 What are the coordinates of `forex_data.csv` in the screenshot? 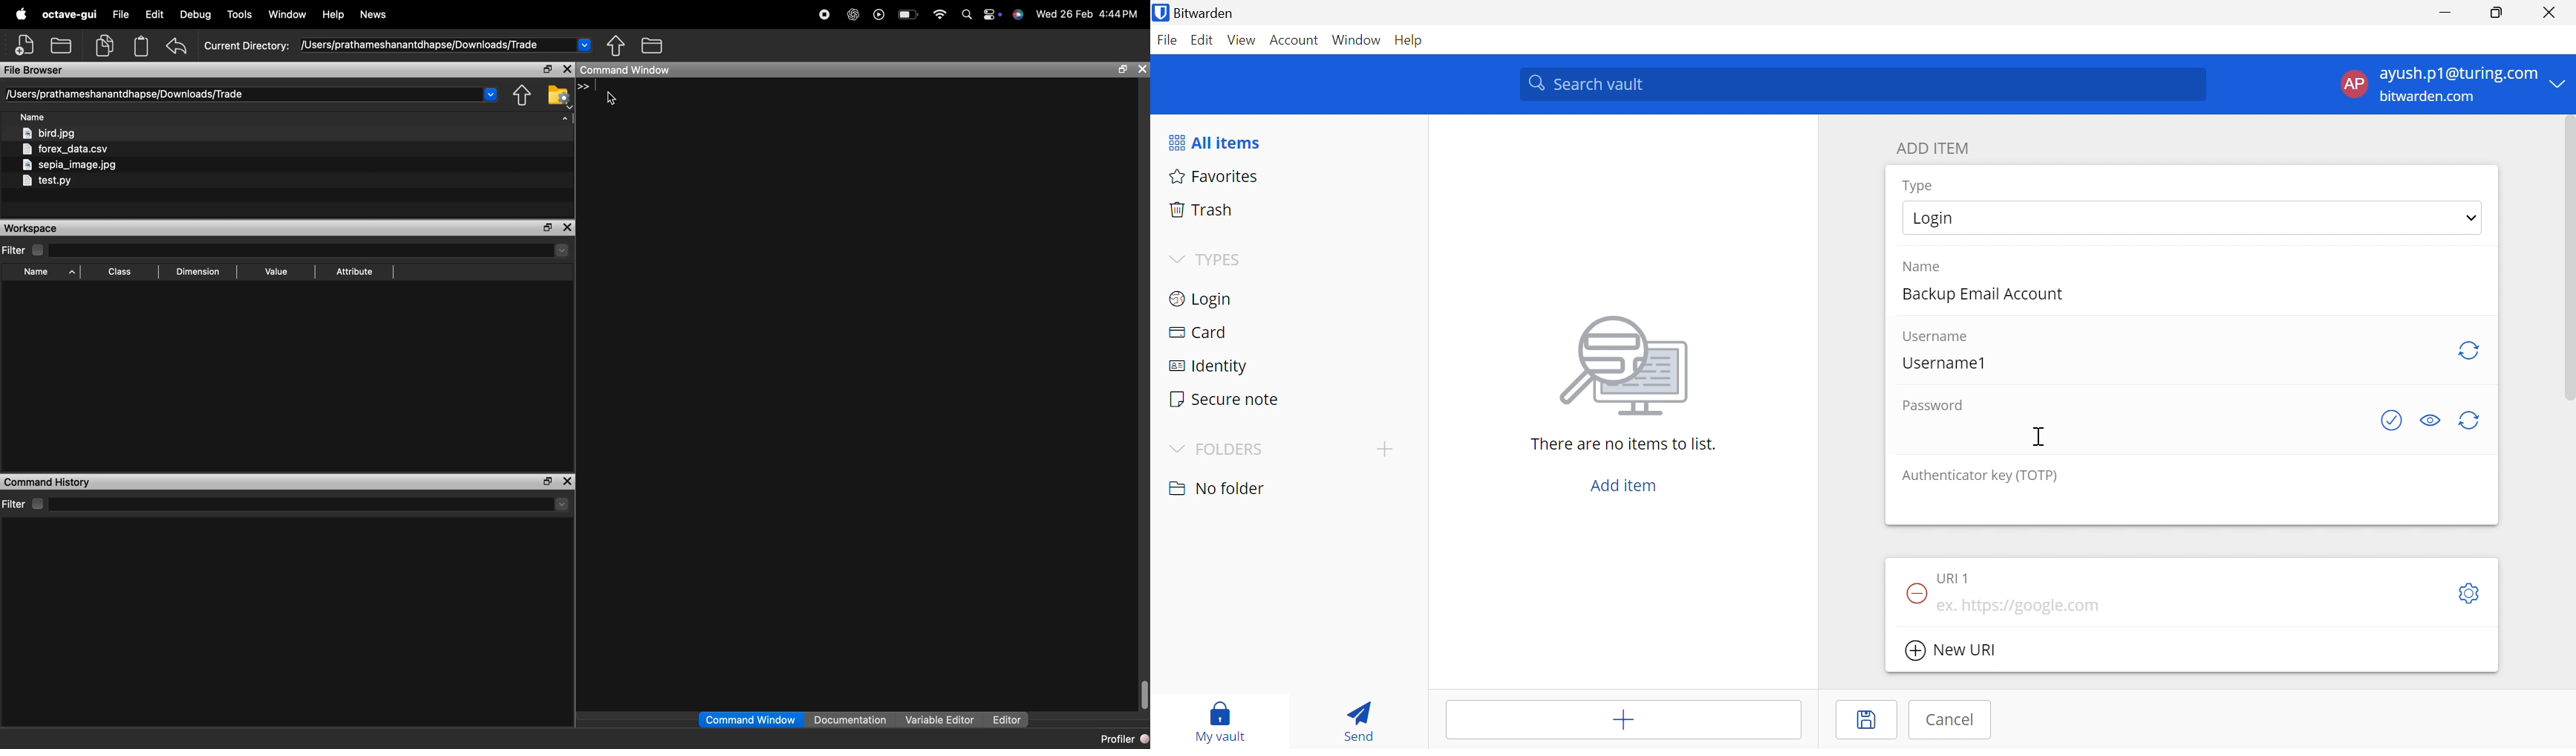 It's located at (65, 149).